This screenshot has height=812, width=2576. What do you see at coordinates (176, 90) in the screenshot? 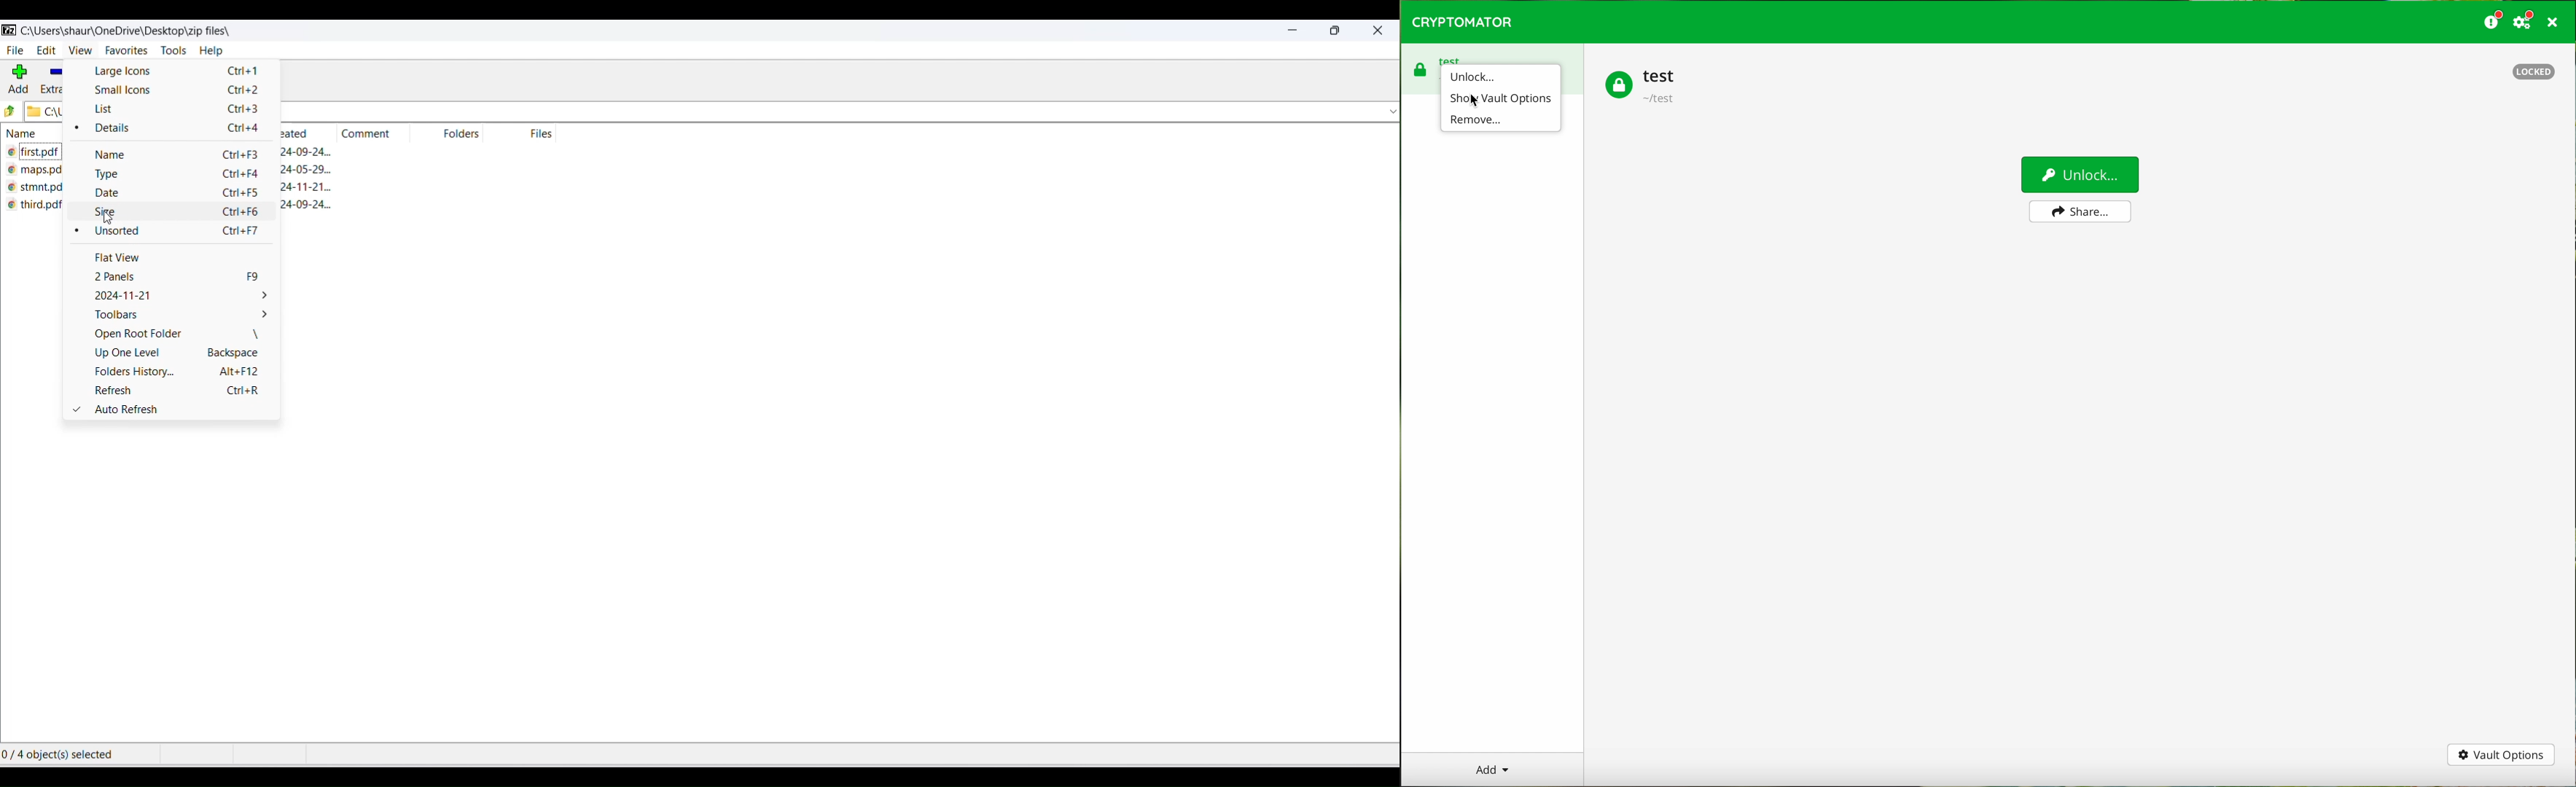
I see `small icons` at bounding box center [176, 90].